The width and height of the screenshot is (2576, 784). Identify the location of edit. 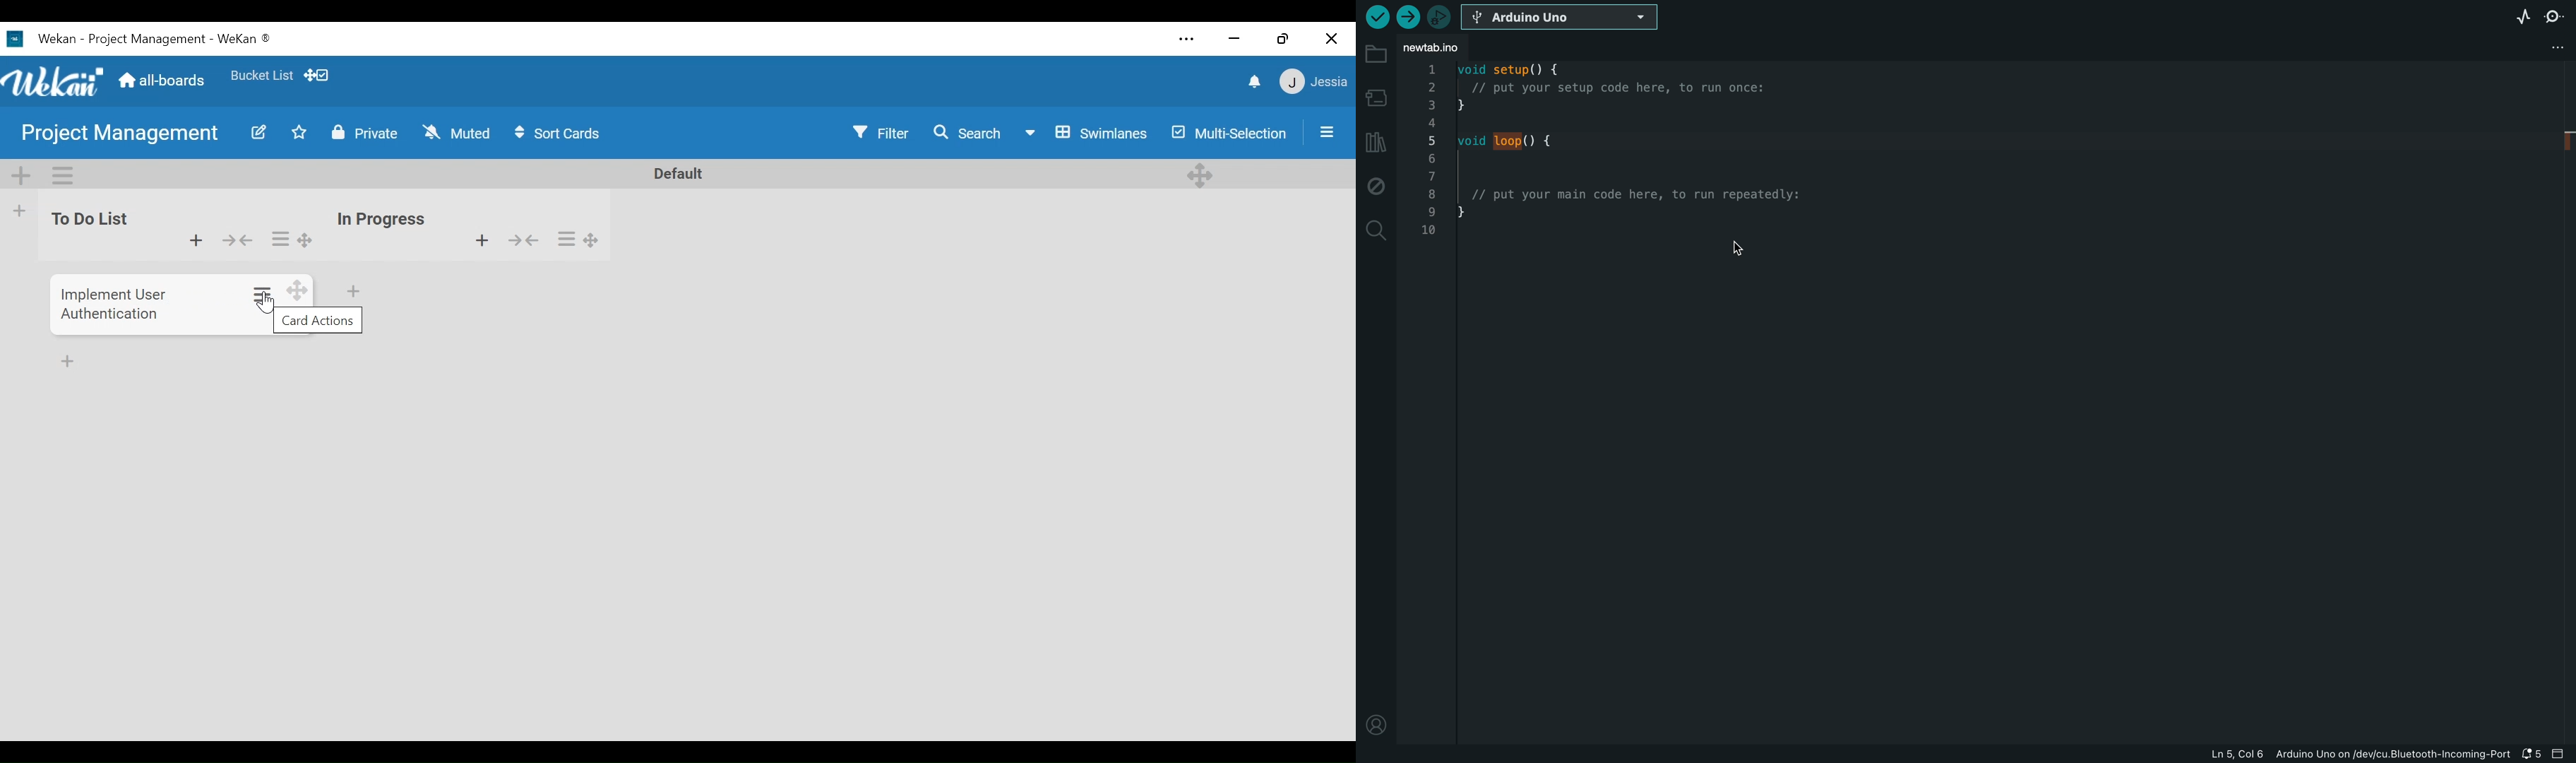
(257, 135).